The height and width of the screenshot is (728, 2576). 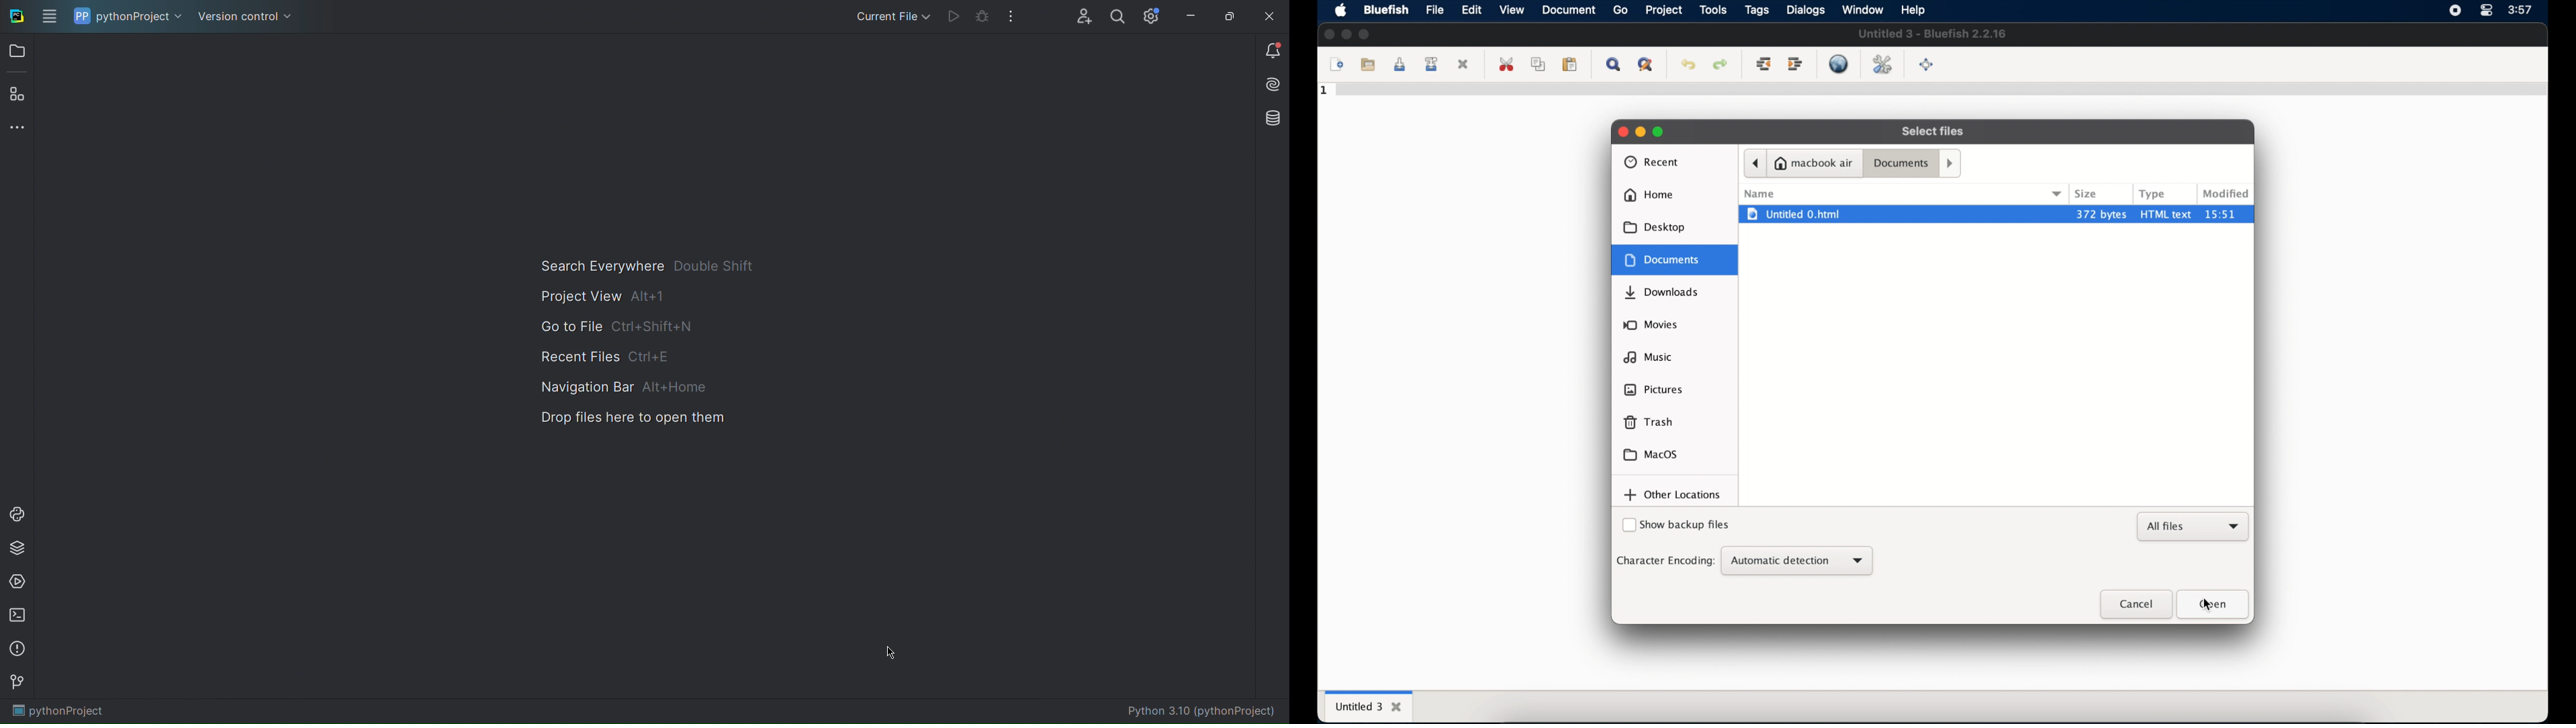 What do you see at coordinates (1649, 195) in the screenshot?
I see `home` at bounding box center [1649, 195].